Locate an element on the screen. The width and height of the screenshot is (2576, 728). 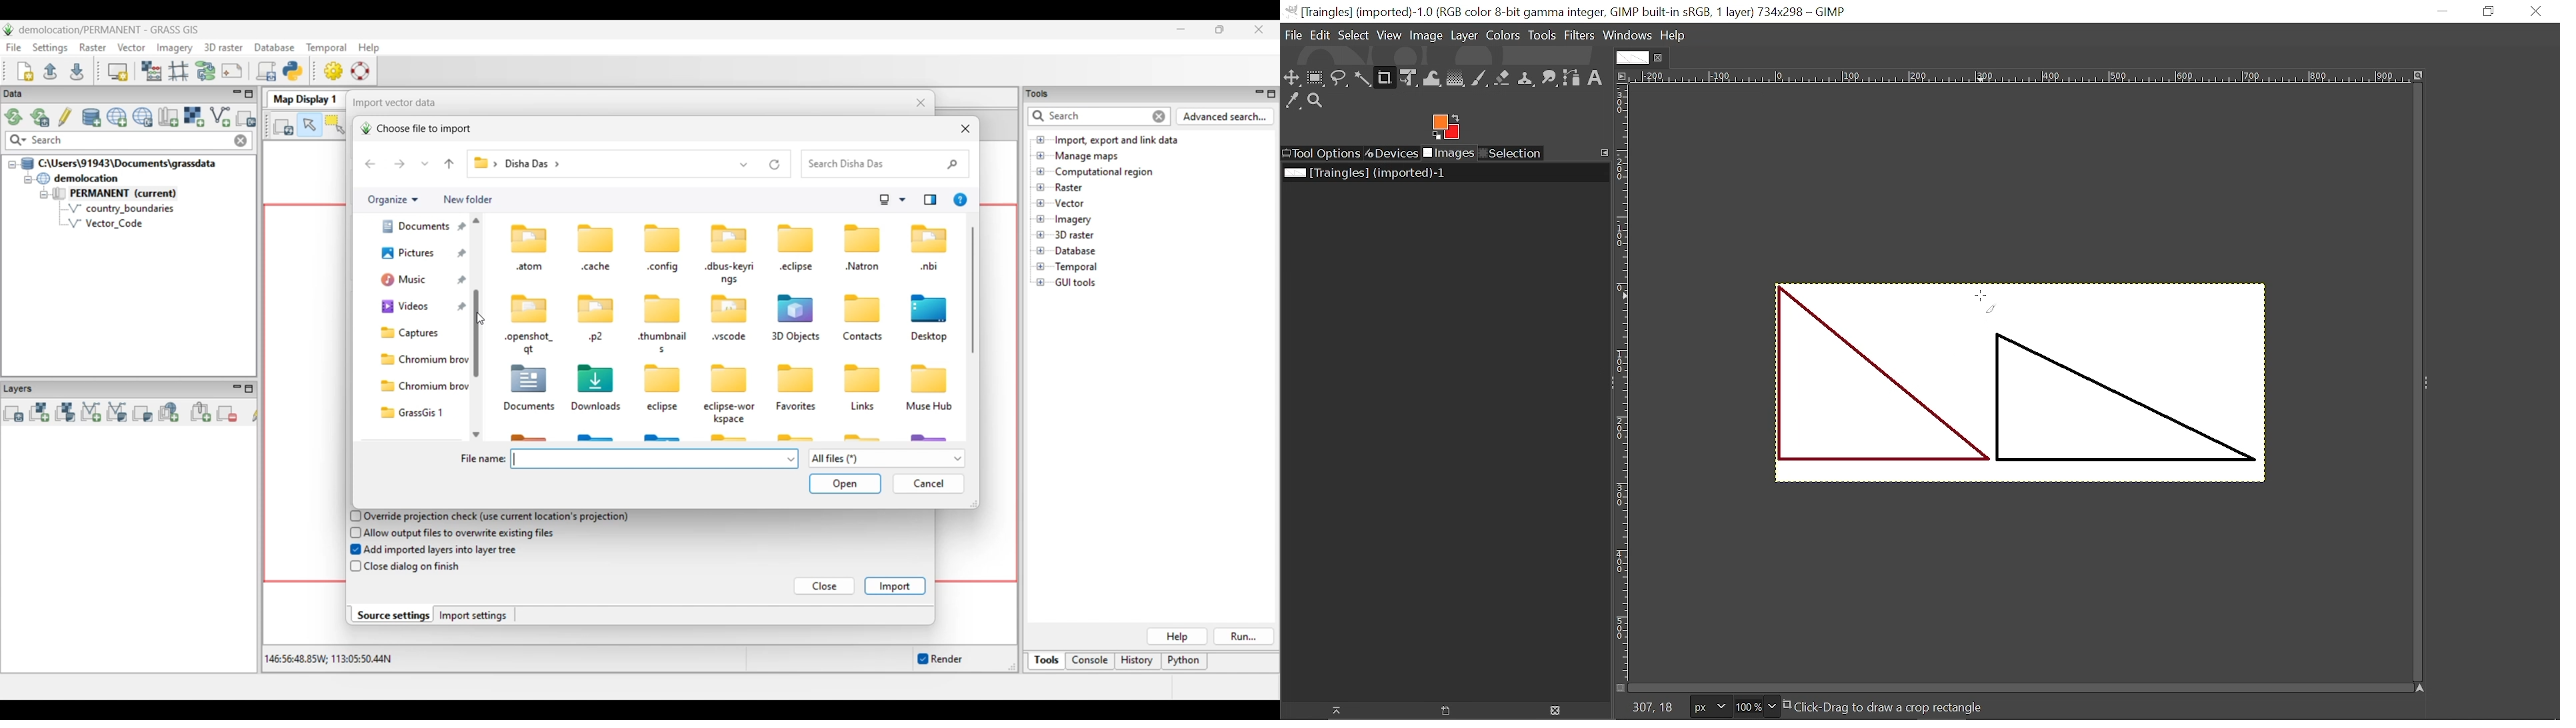
Show sidebar menu is located at coordinates (2427, 383).